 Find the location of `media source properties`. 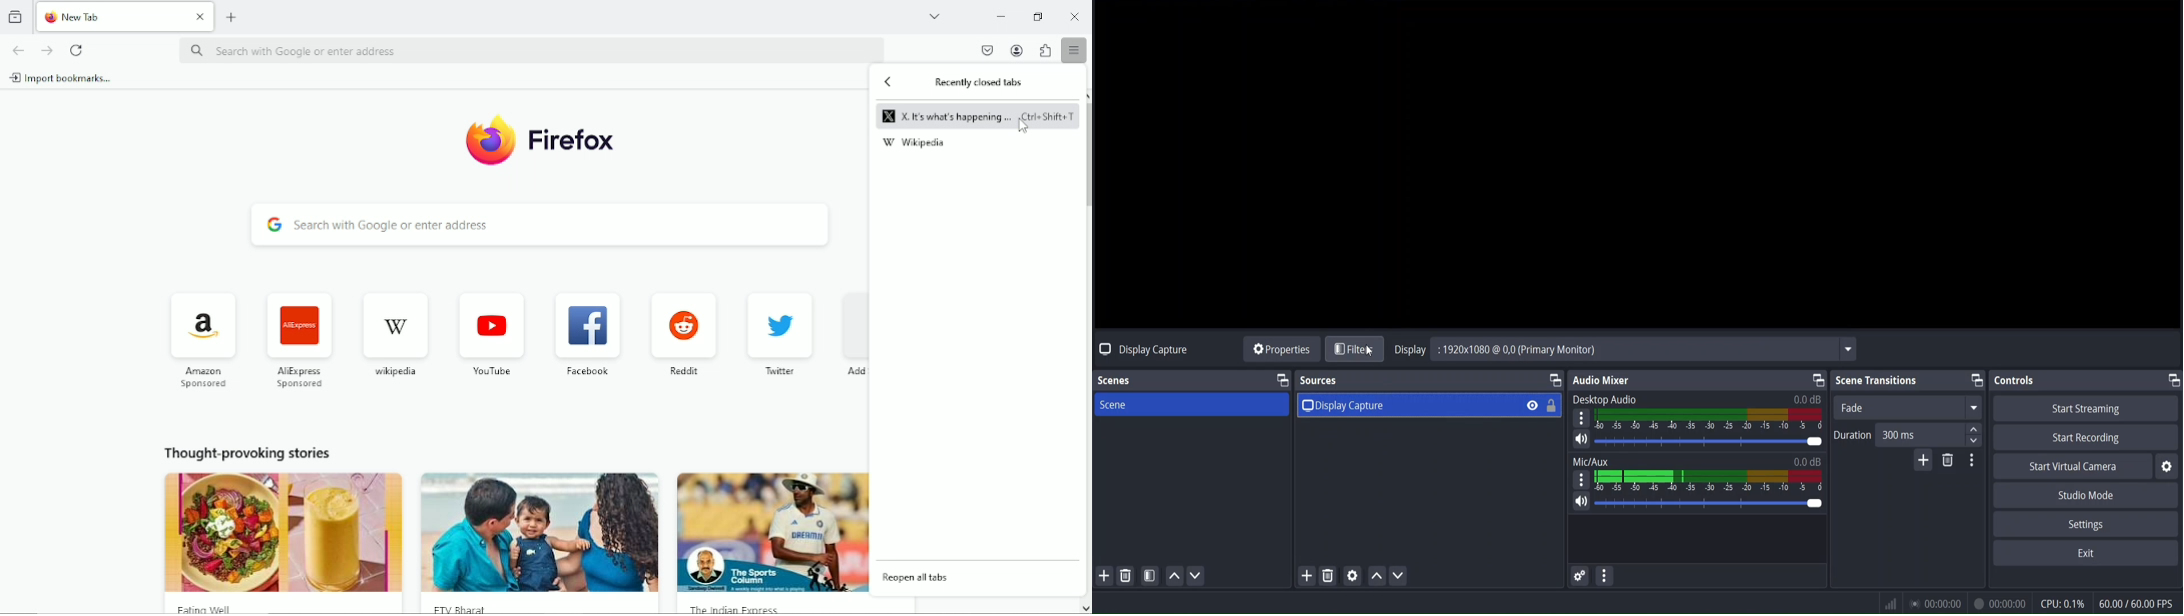

media source properties is located at coordinates (1353, 576).